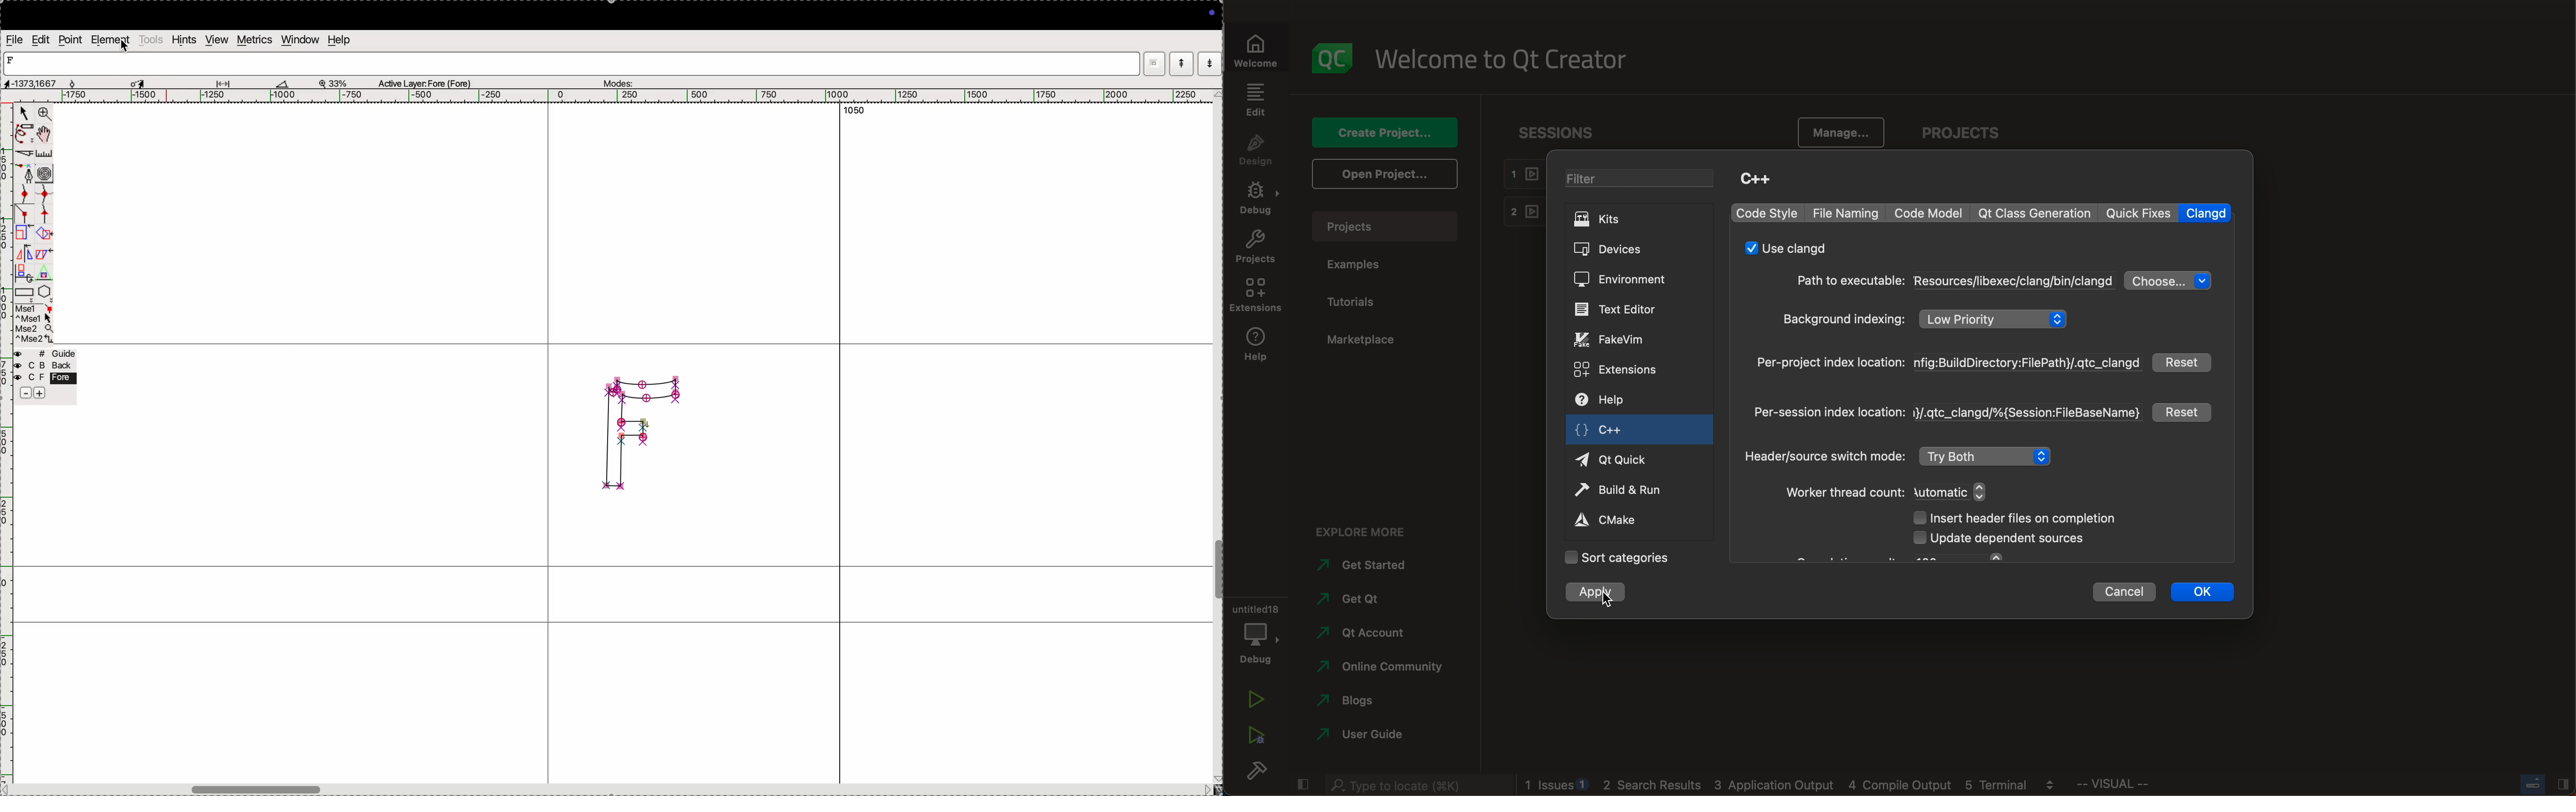  I want to click on view, so click(216, 40).